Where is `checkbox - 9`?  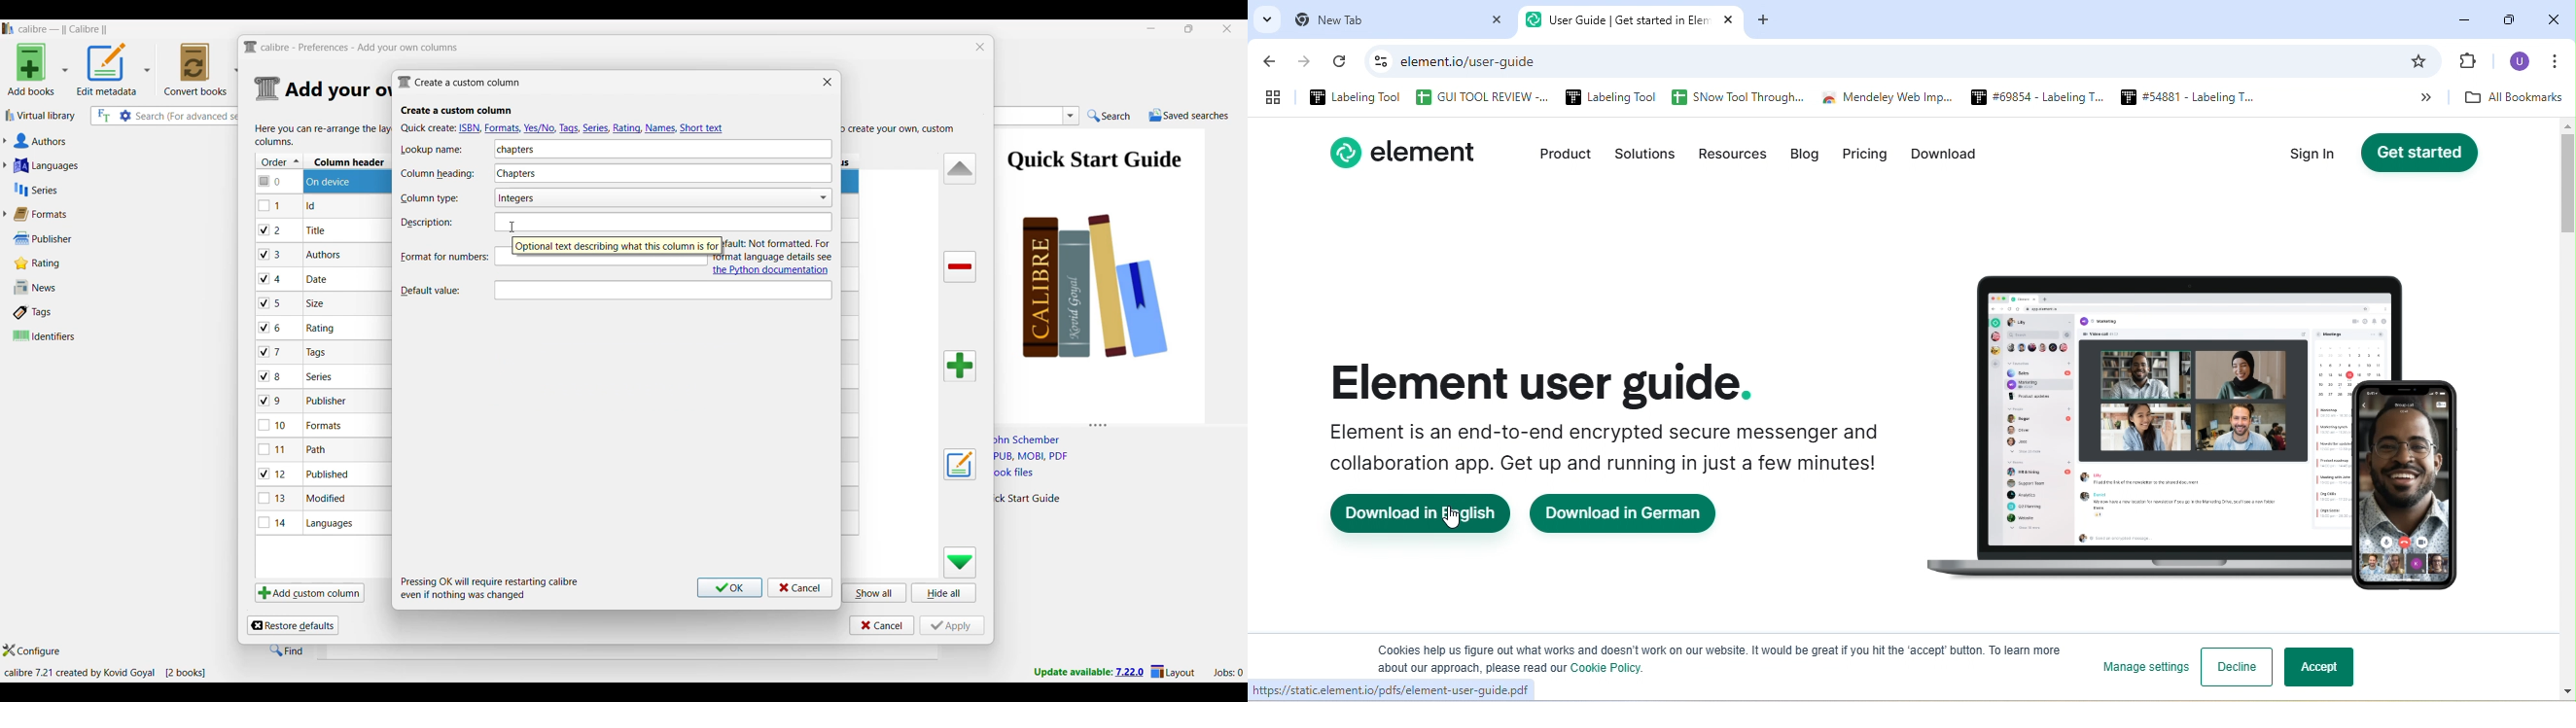
checkbox - 9 is located at coordinates (270, 401).